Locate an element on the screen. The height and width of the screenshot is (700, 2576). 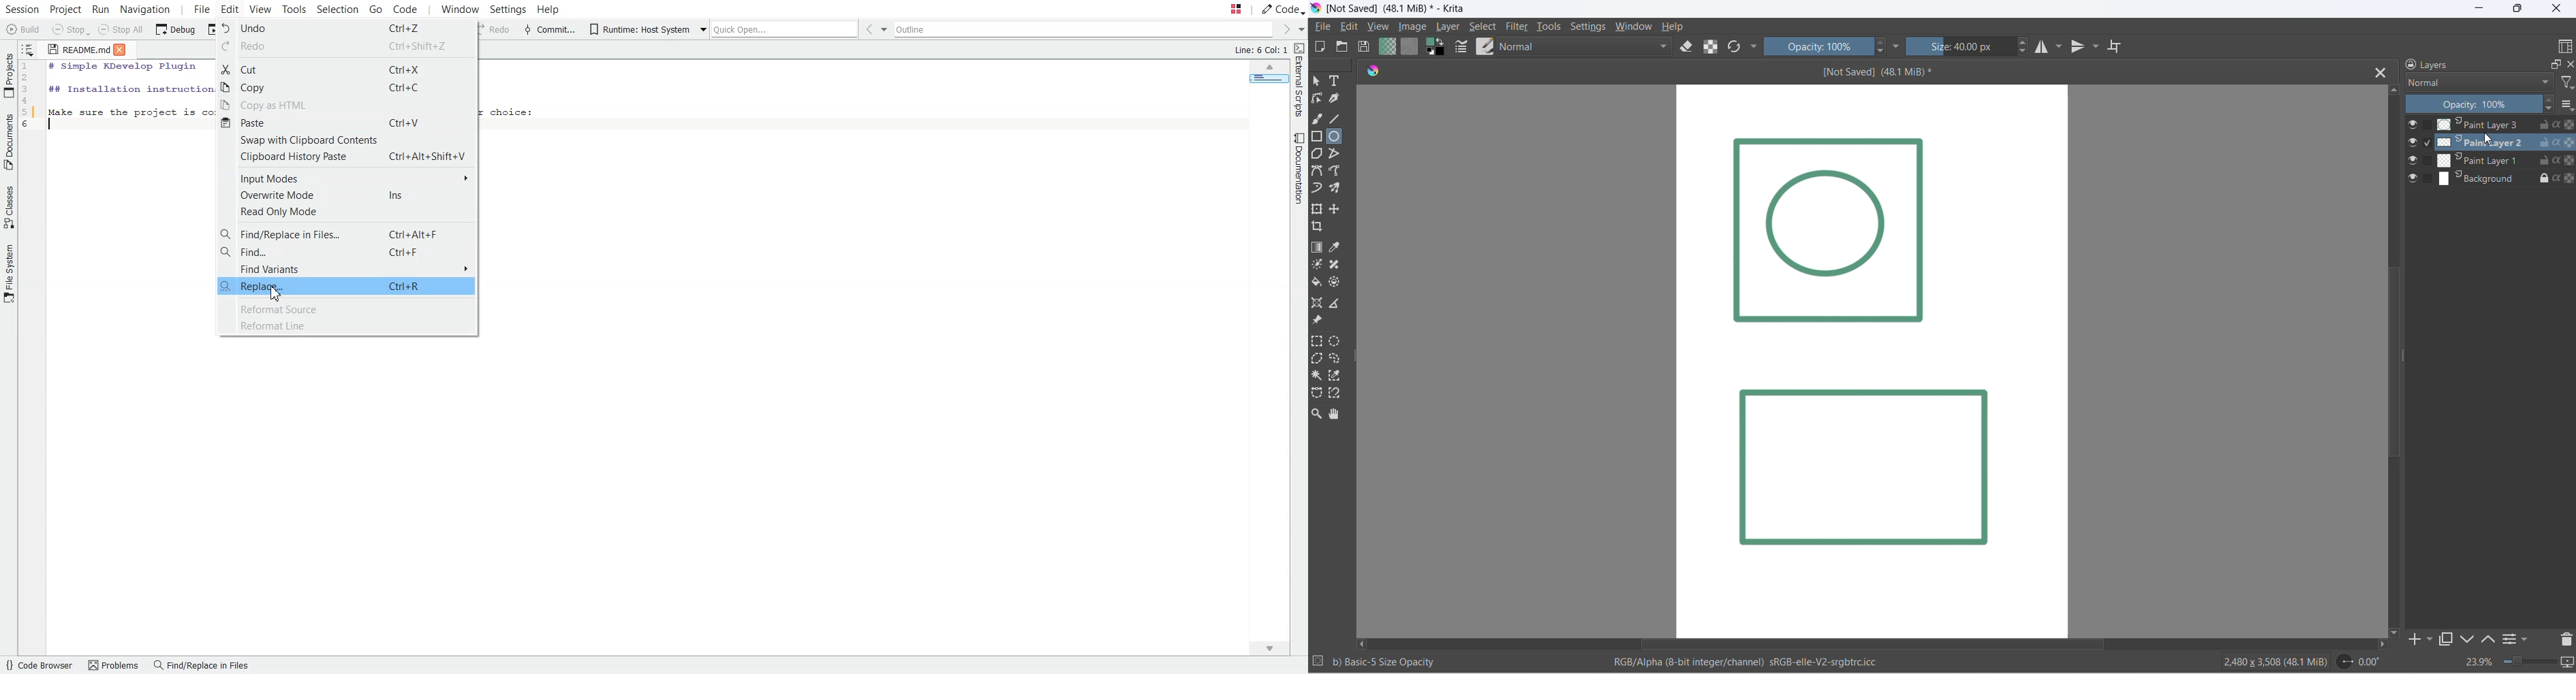
maximize is located at coordinates (2519, 10).